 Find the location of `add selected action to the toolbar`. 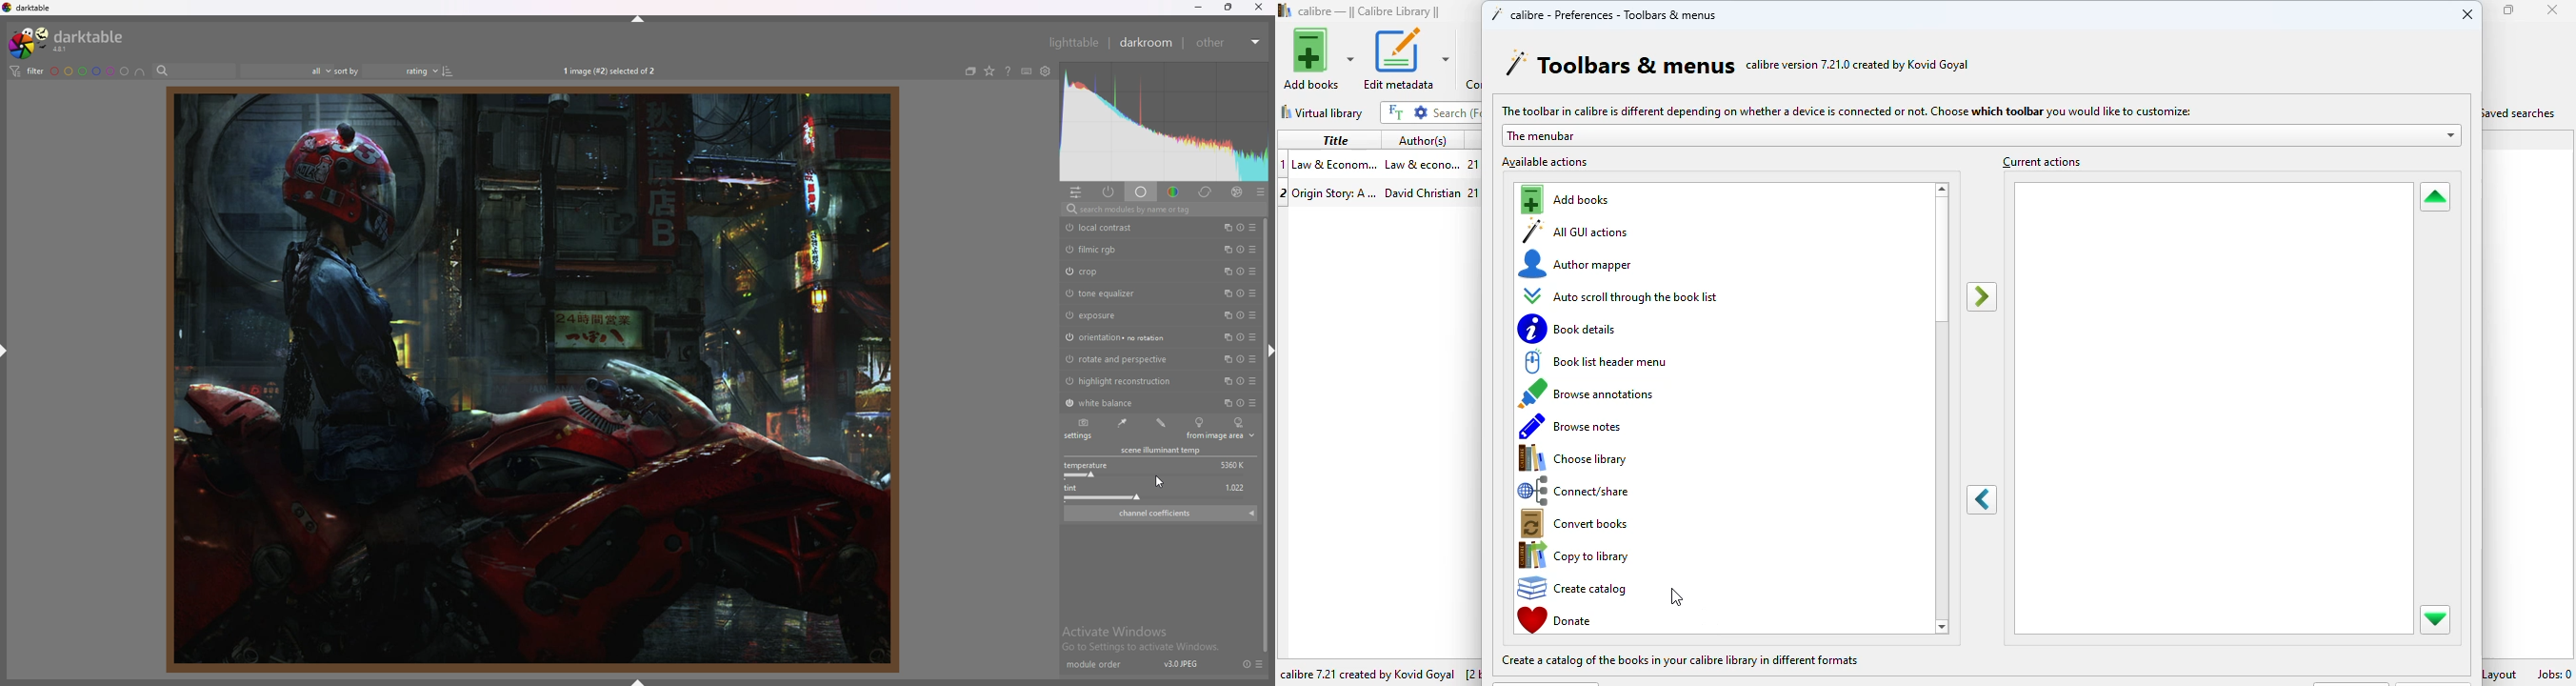

add selected action to the toolbar is located at coordinates (1981, 297).